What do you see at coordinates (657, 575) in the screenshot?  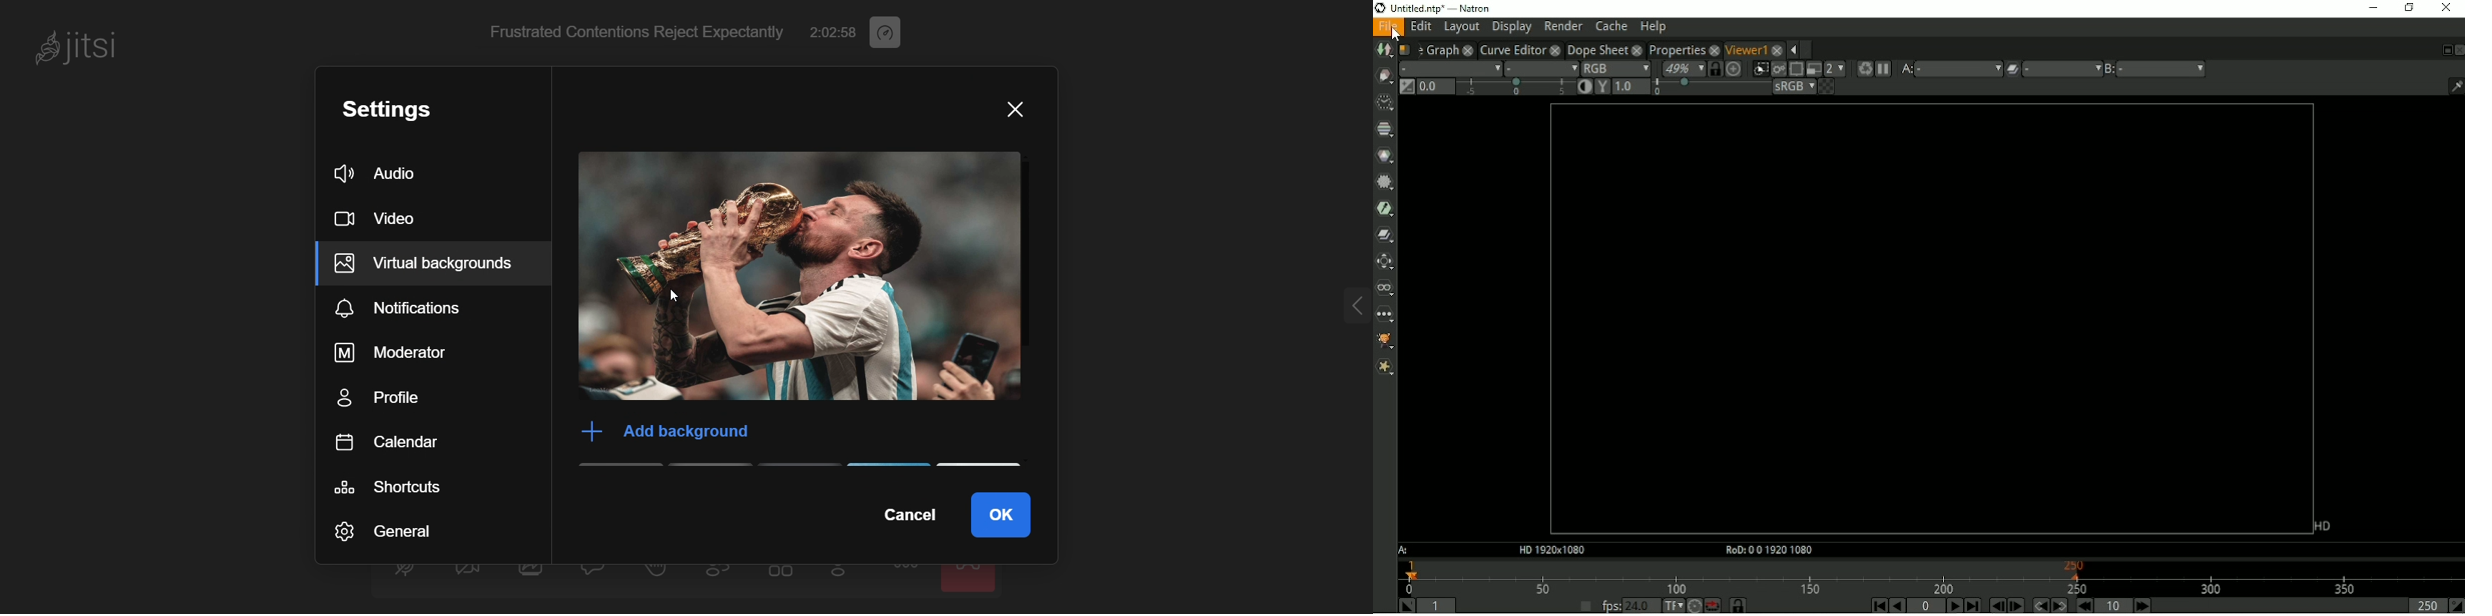 I see `raise hand` at bounding box center [657, 575].